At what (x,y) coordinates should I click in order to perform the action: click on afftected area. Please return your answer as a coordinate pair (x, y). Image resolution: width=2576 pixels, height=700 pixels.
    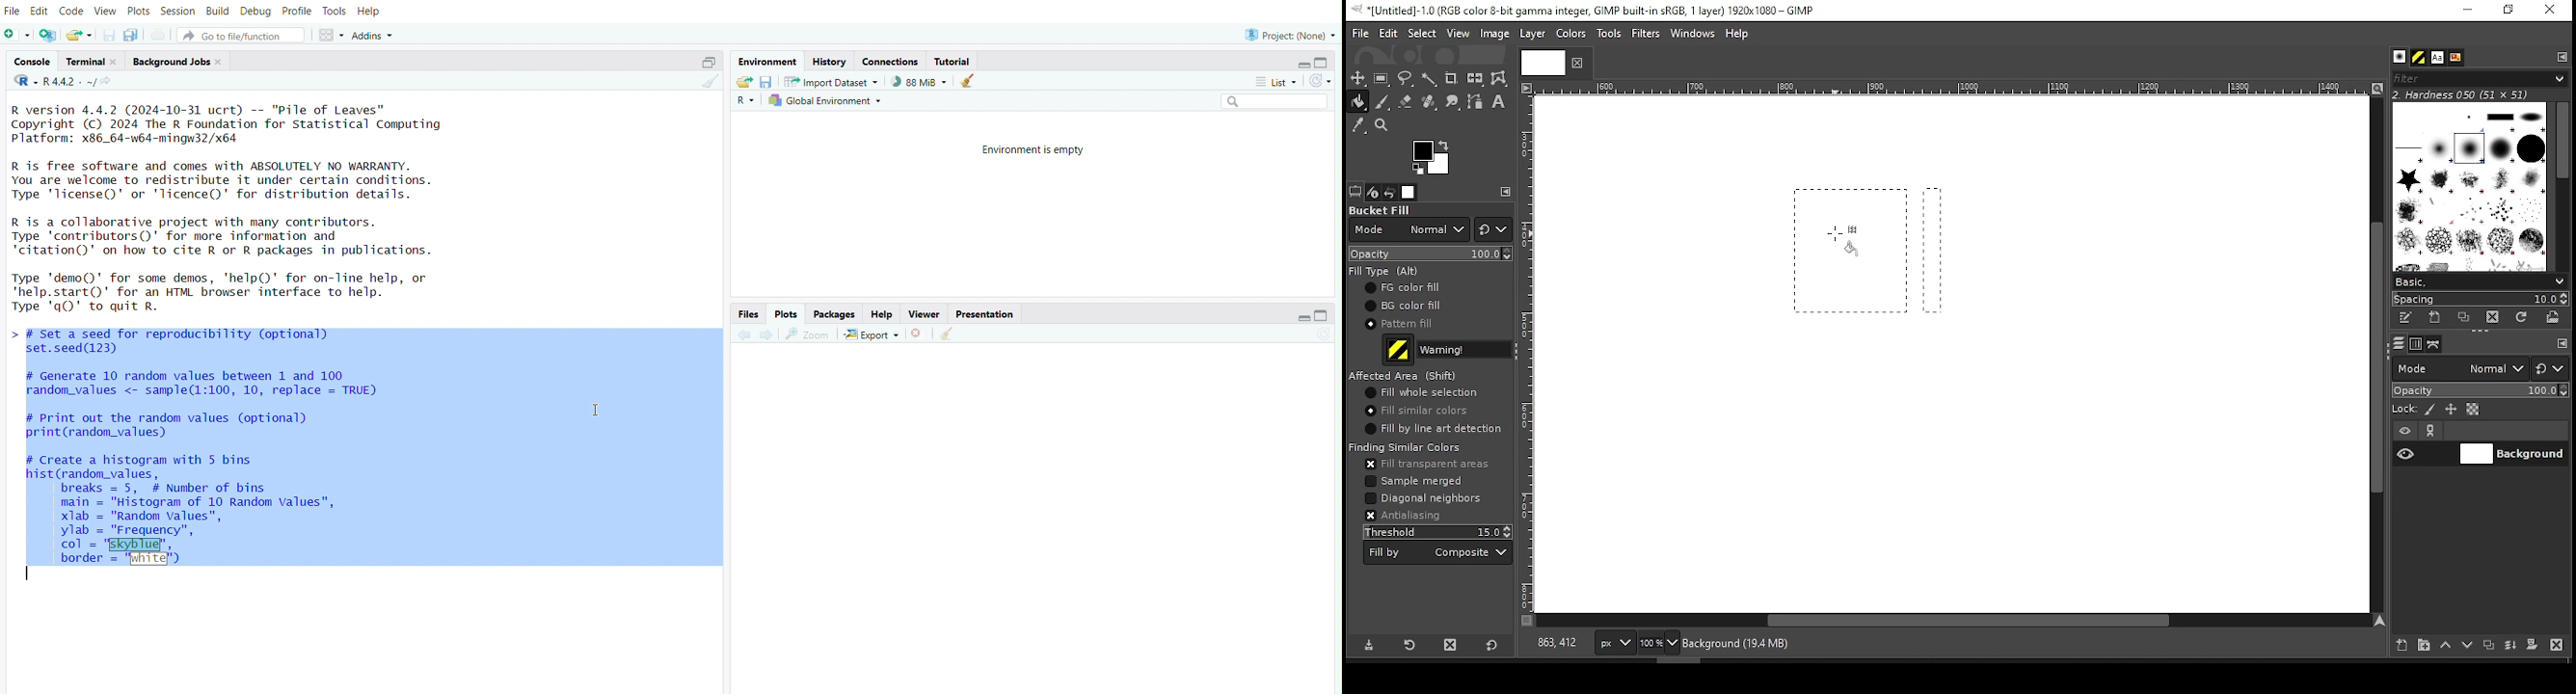
    Looking at the image, I should click on (1406, 376).